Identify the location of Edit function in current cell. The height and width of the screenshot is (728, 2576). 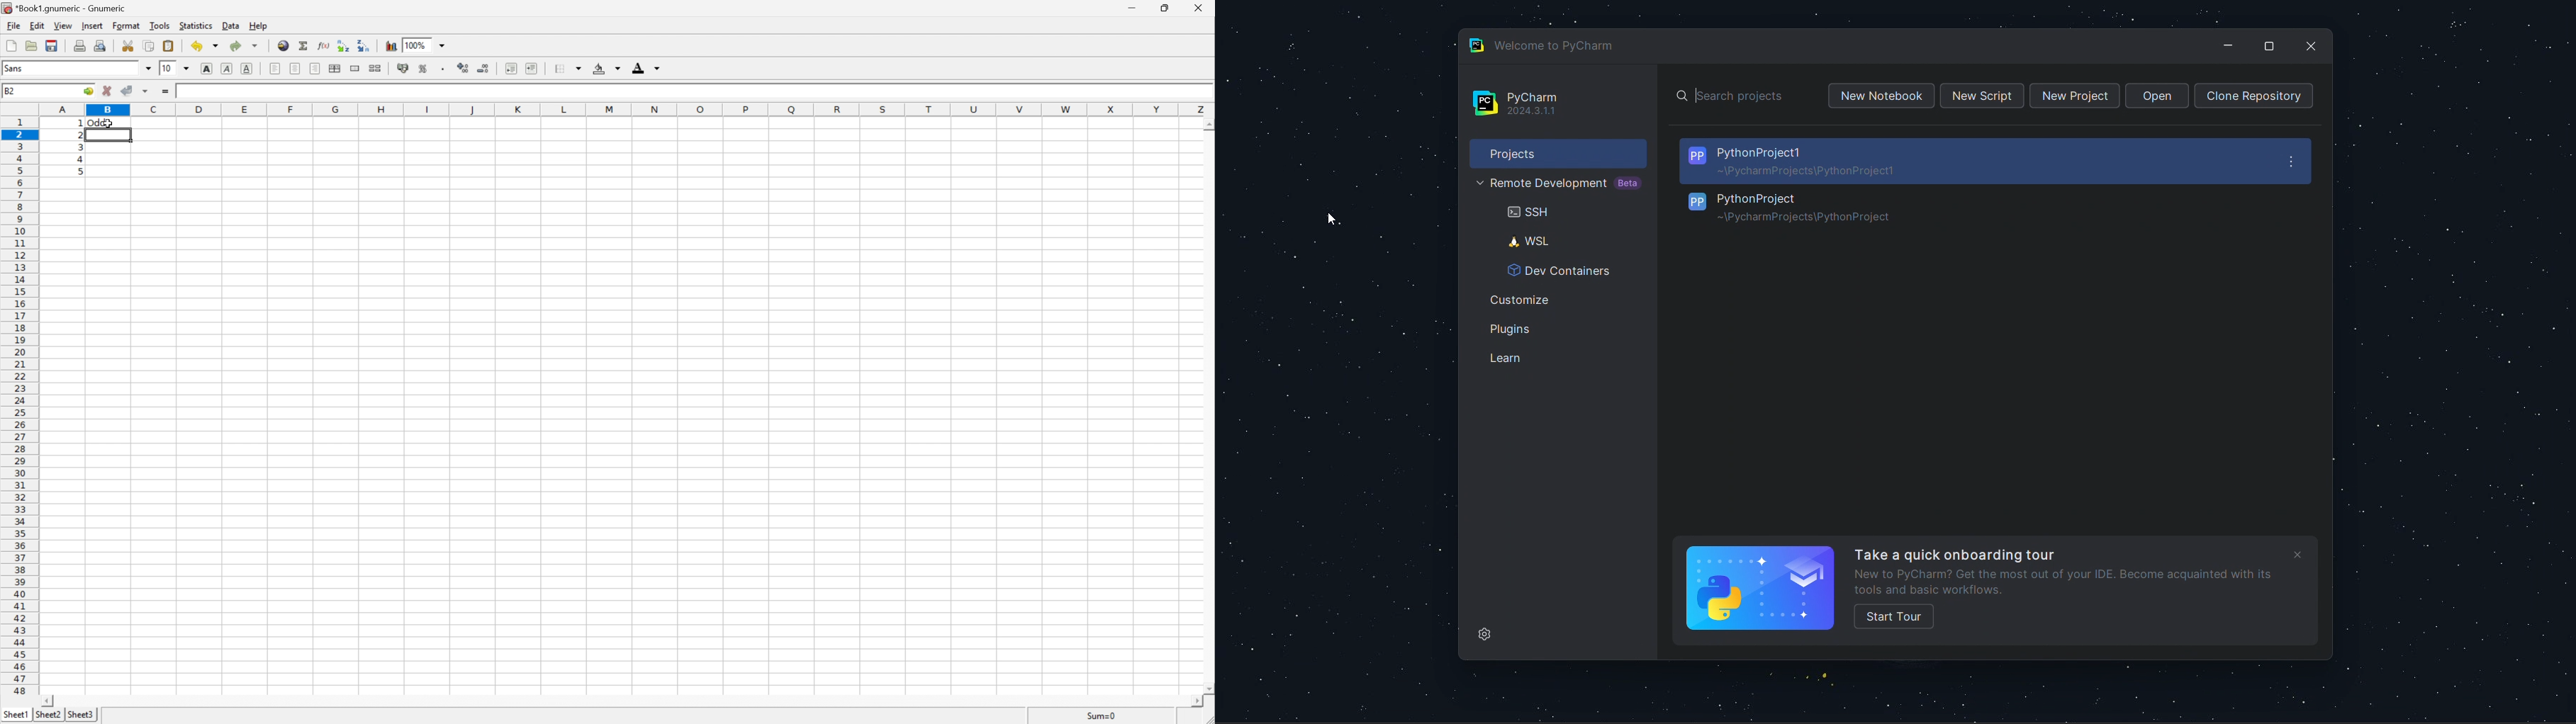
(323, 46).